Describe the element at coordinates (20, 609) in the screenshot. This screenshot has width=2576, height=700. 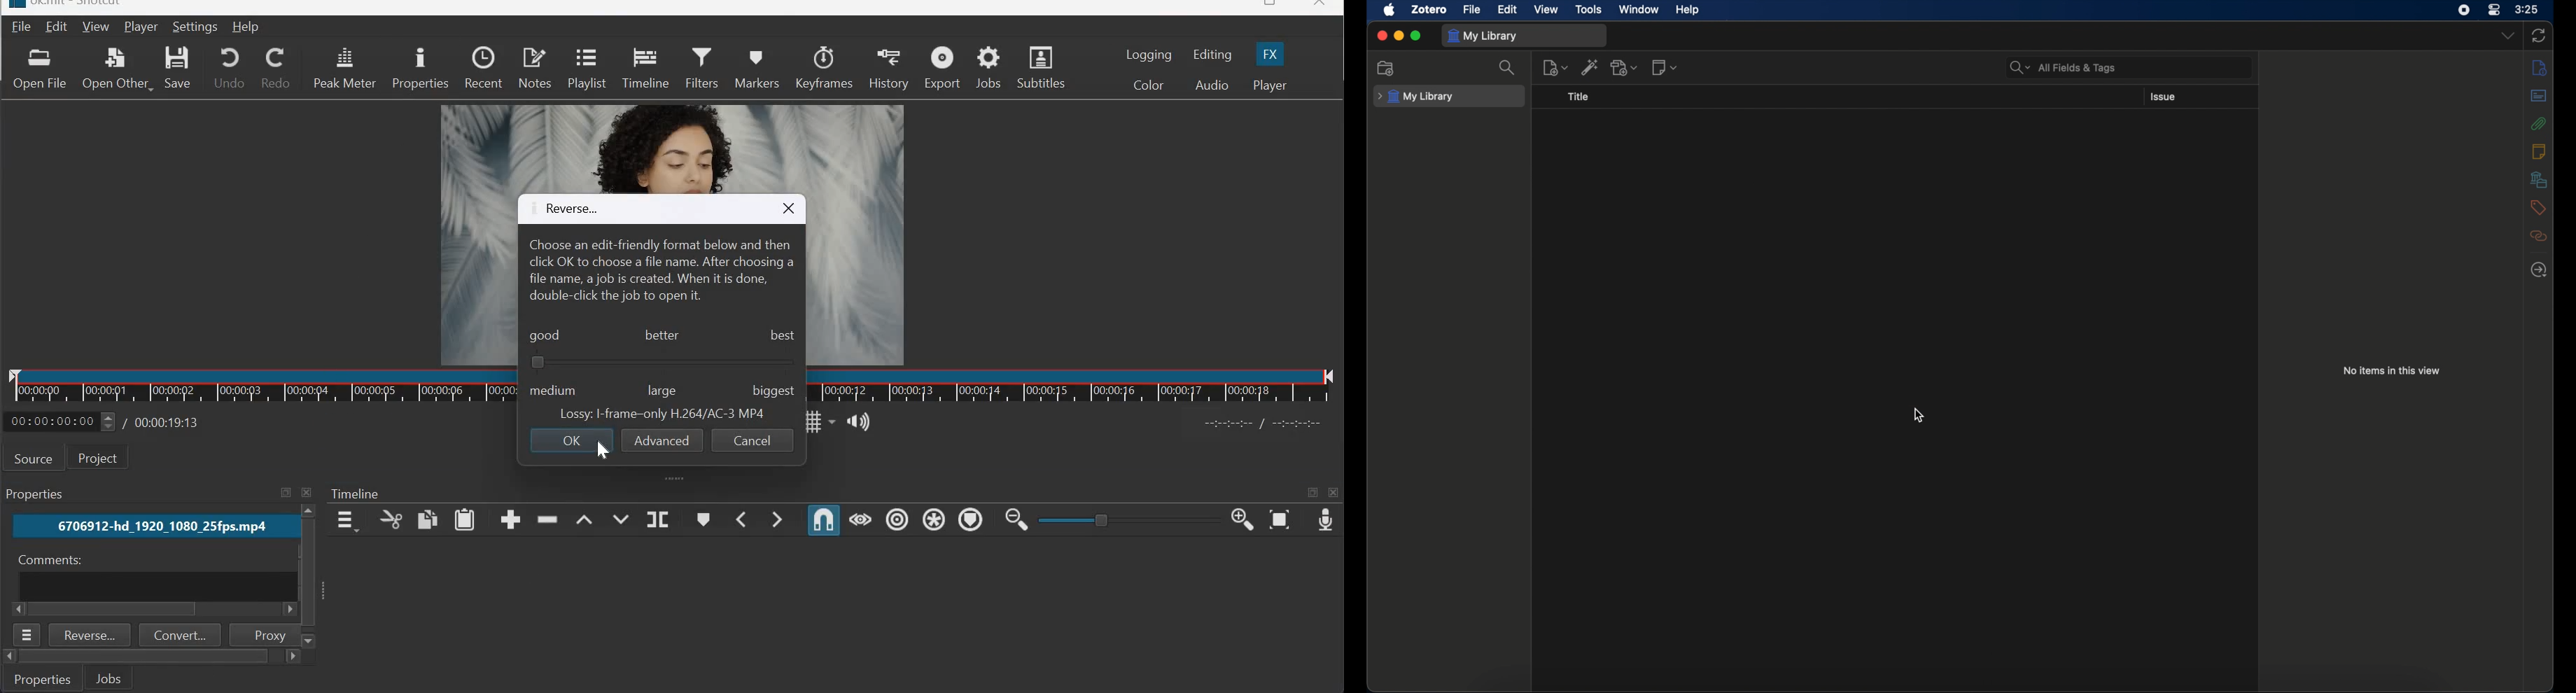
I see `scroll right` at that location.